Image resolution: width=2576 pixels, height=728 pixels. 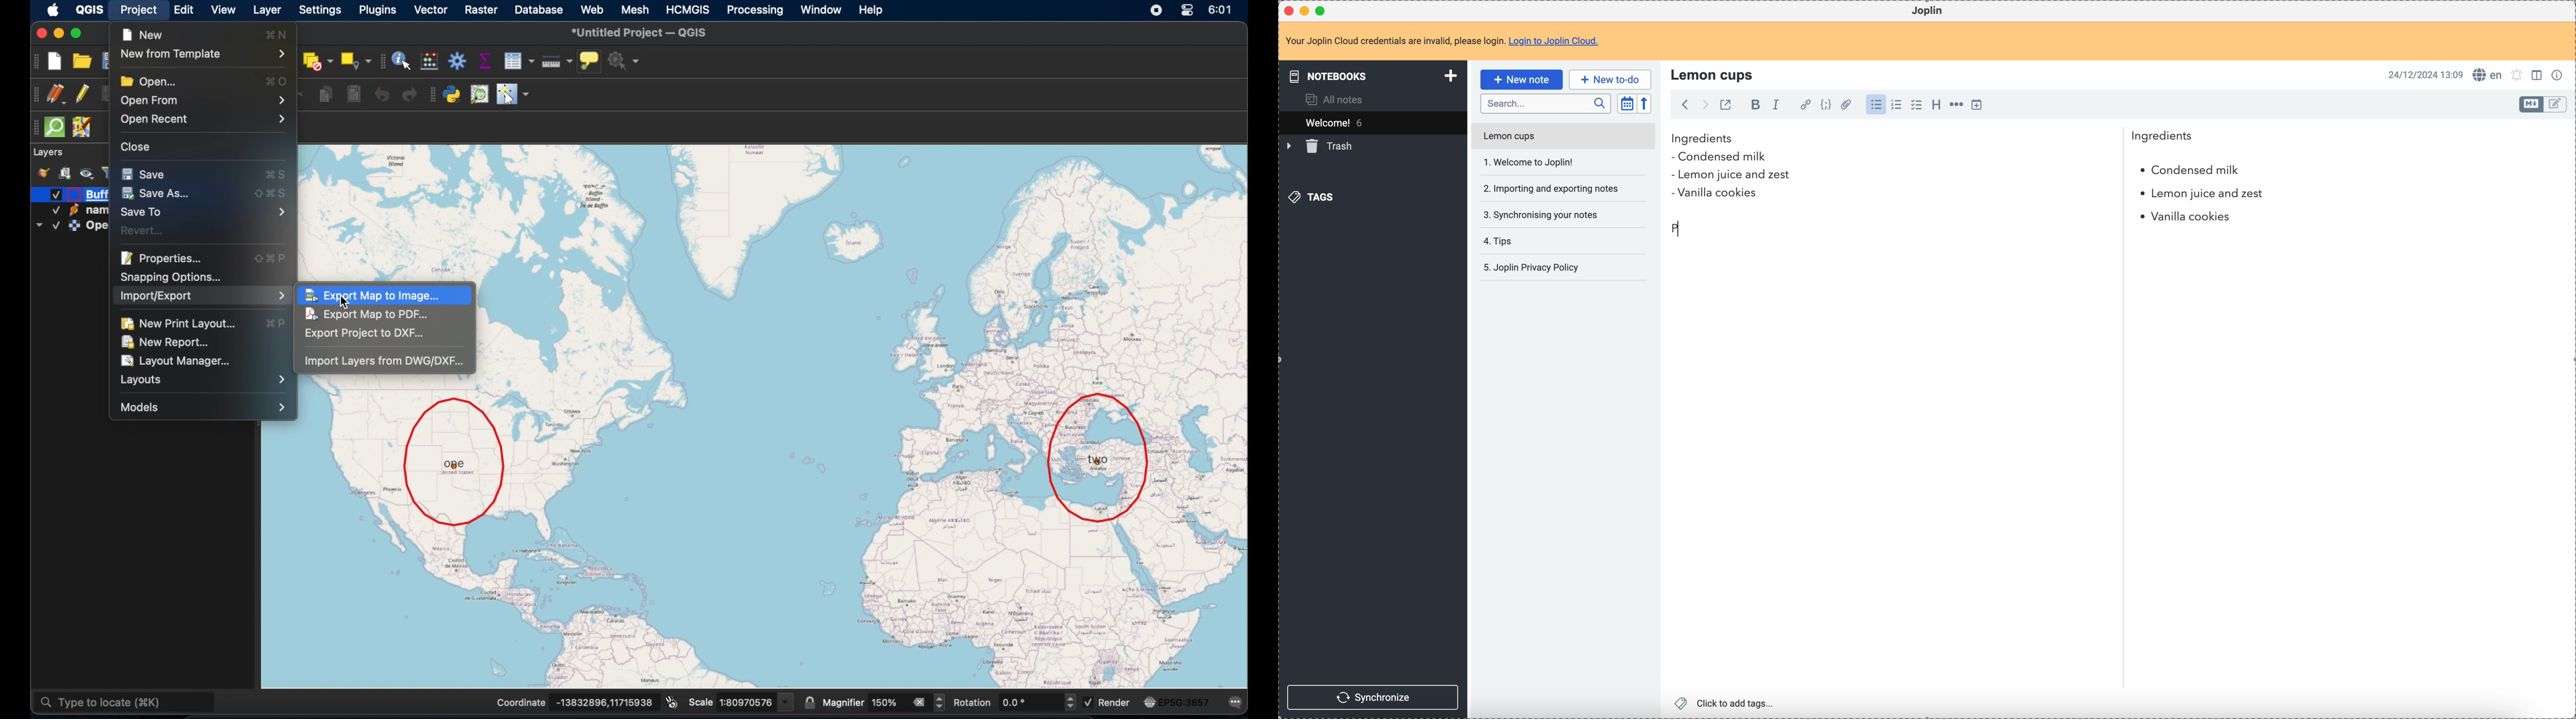 What do you see at coordinates (353, 95) in the screenshot?
I see `paste features` at bounding box center [353, 95].